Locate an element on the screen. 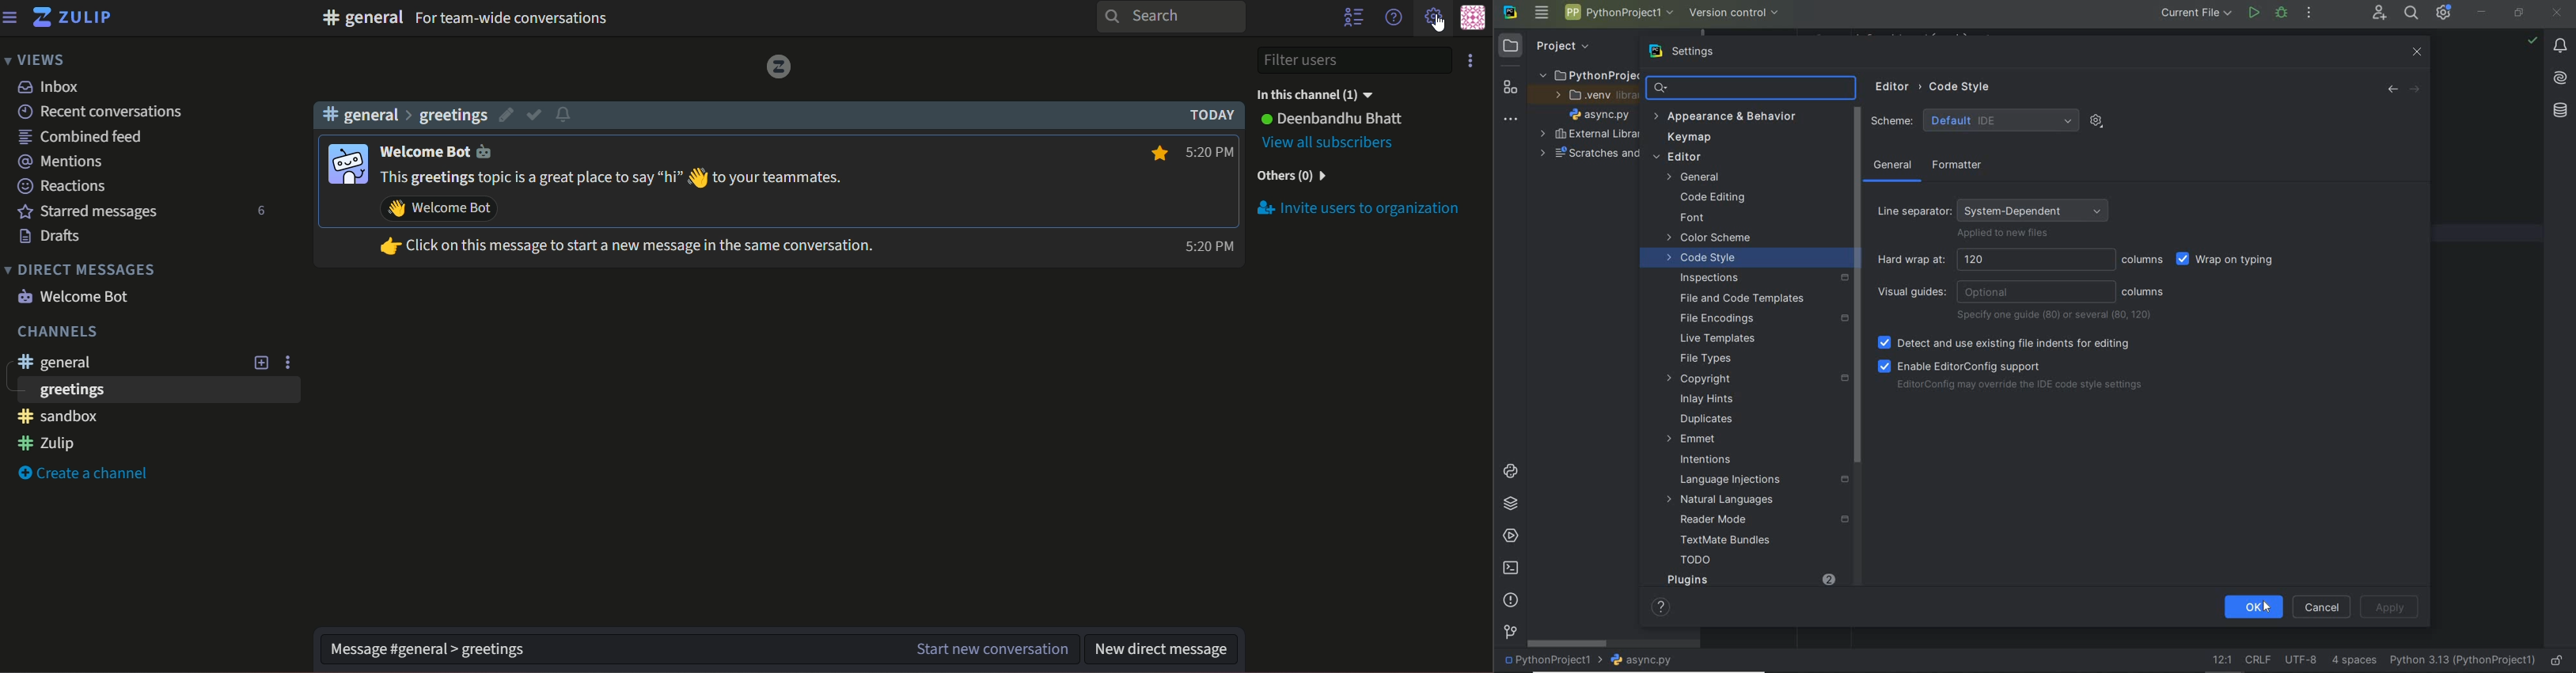 The height and width of the screenshot is (700, 2576). Reactions is located at coordinates (63, 187).